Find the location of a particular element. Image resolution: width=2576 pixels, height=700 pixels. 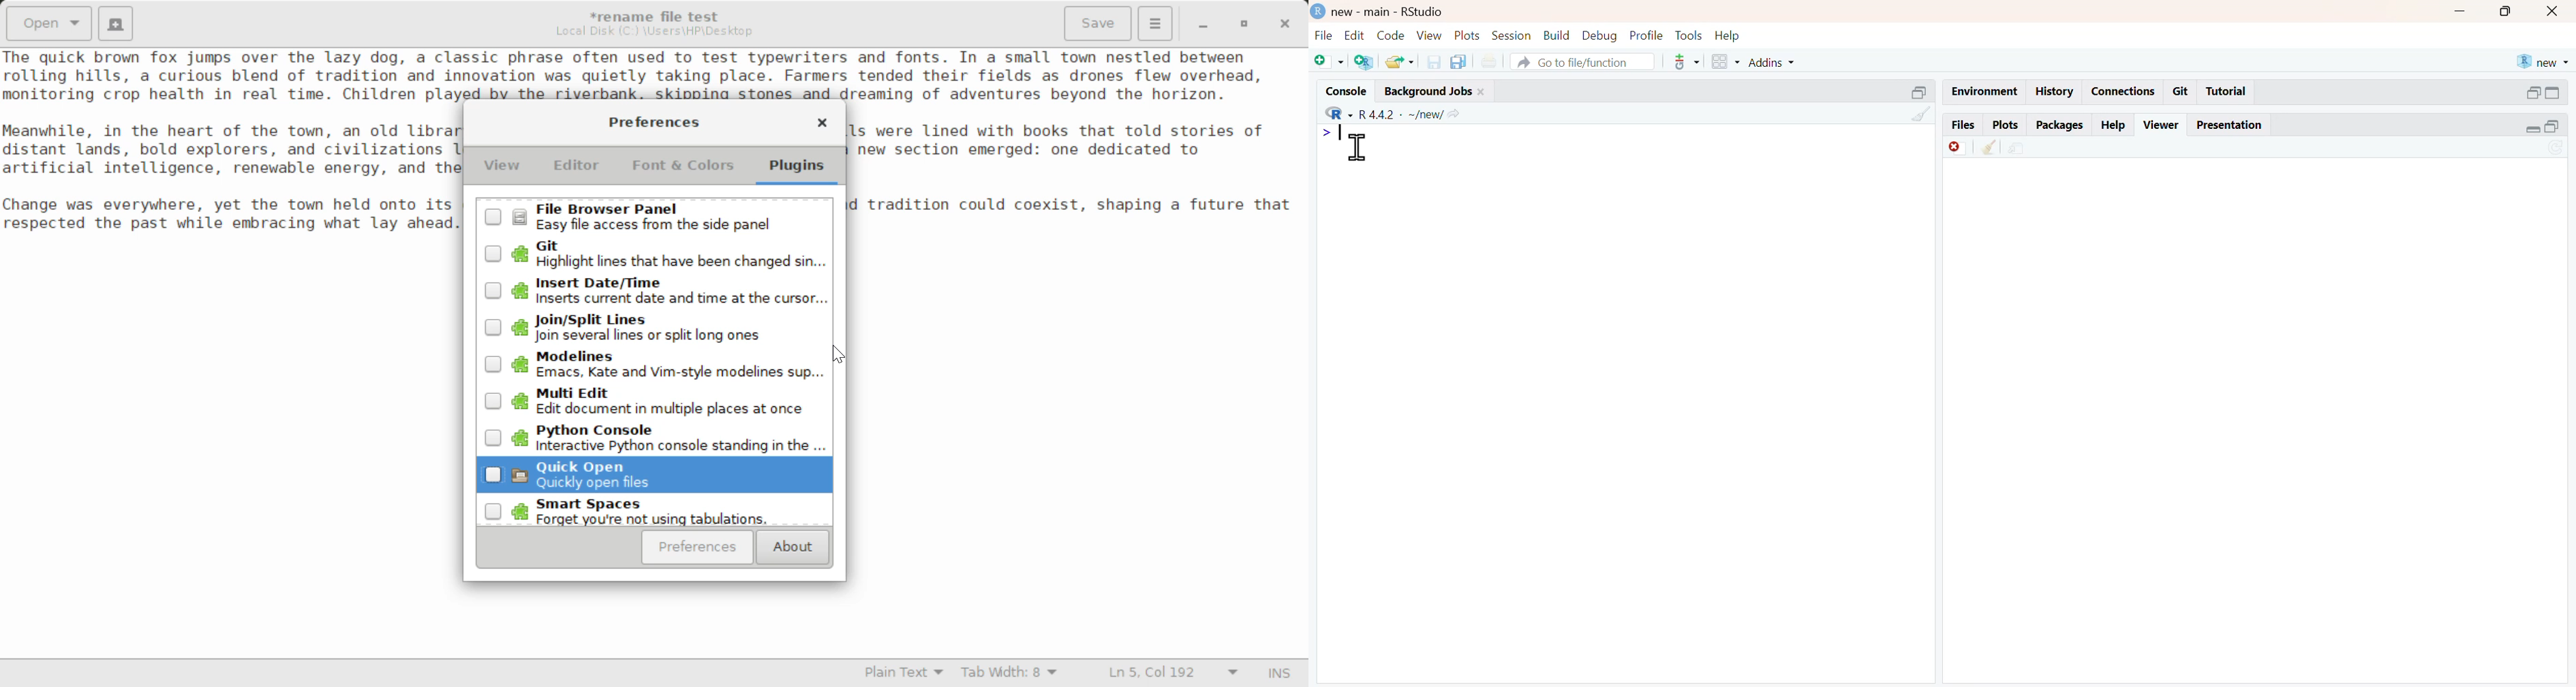

R is located at coordinates (1339, 112).